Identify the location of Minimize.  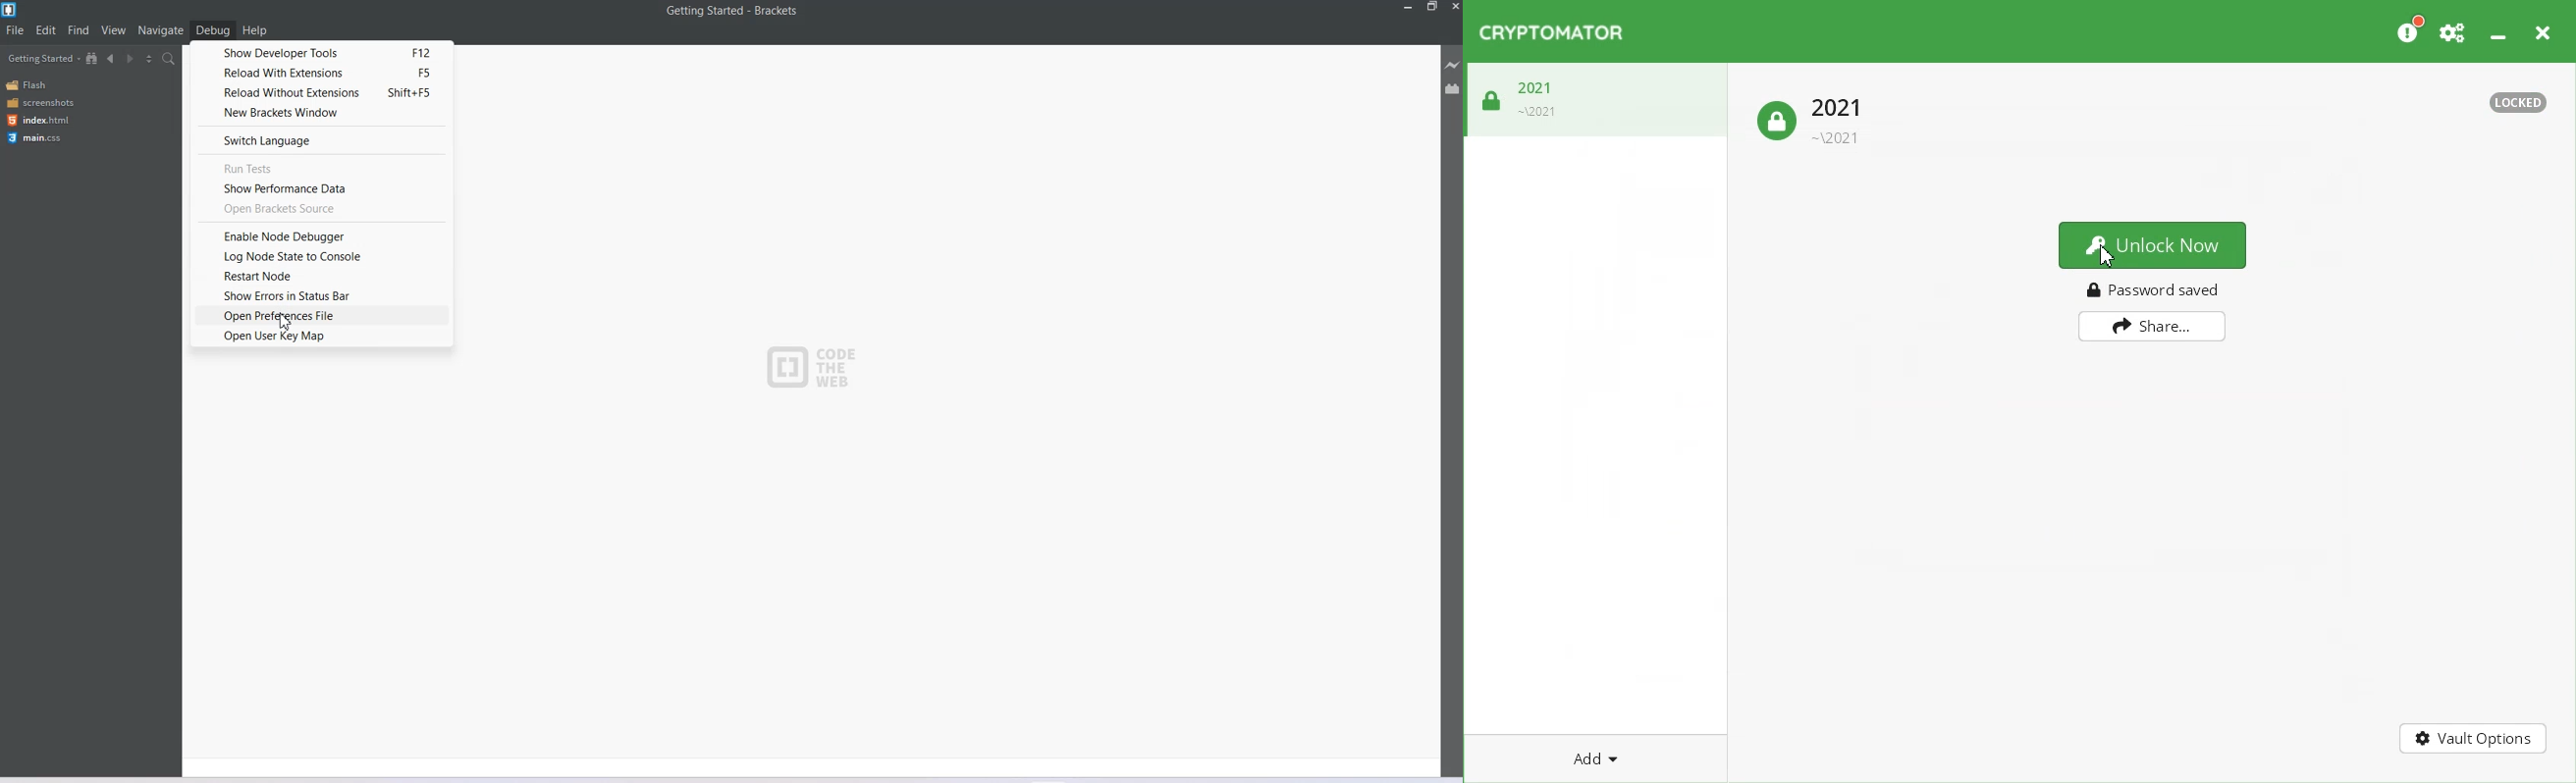
(2497, 28).